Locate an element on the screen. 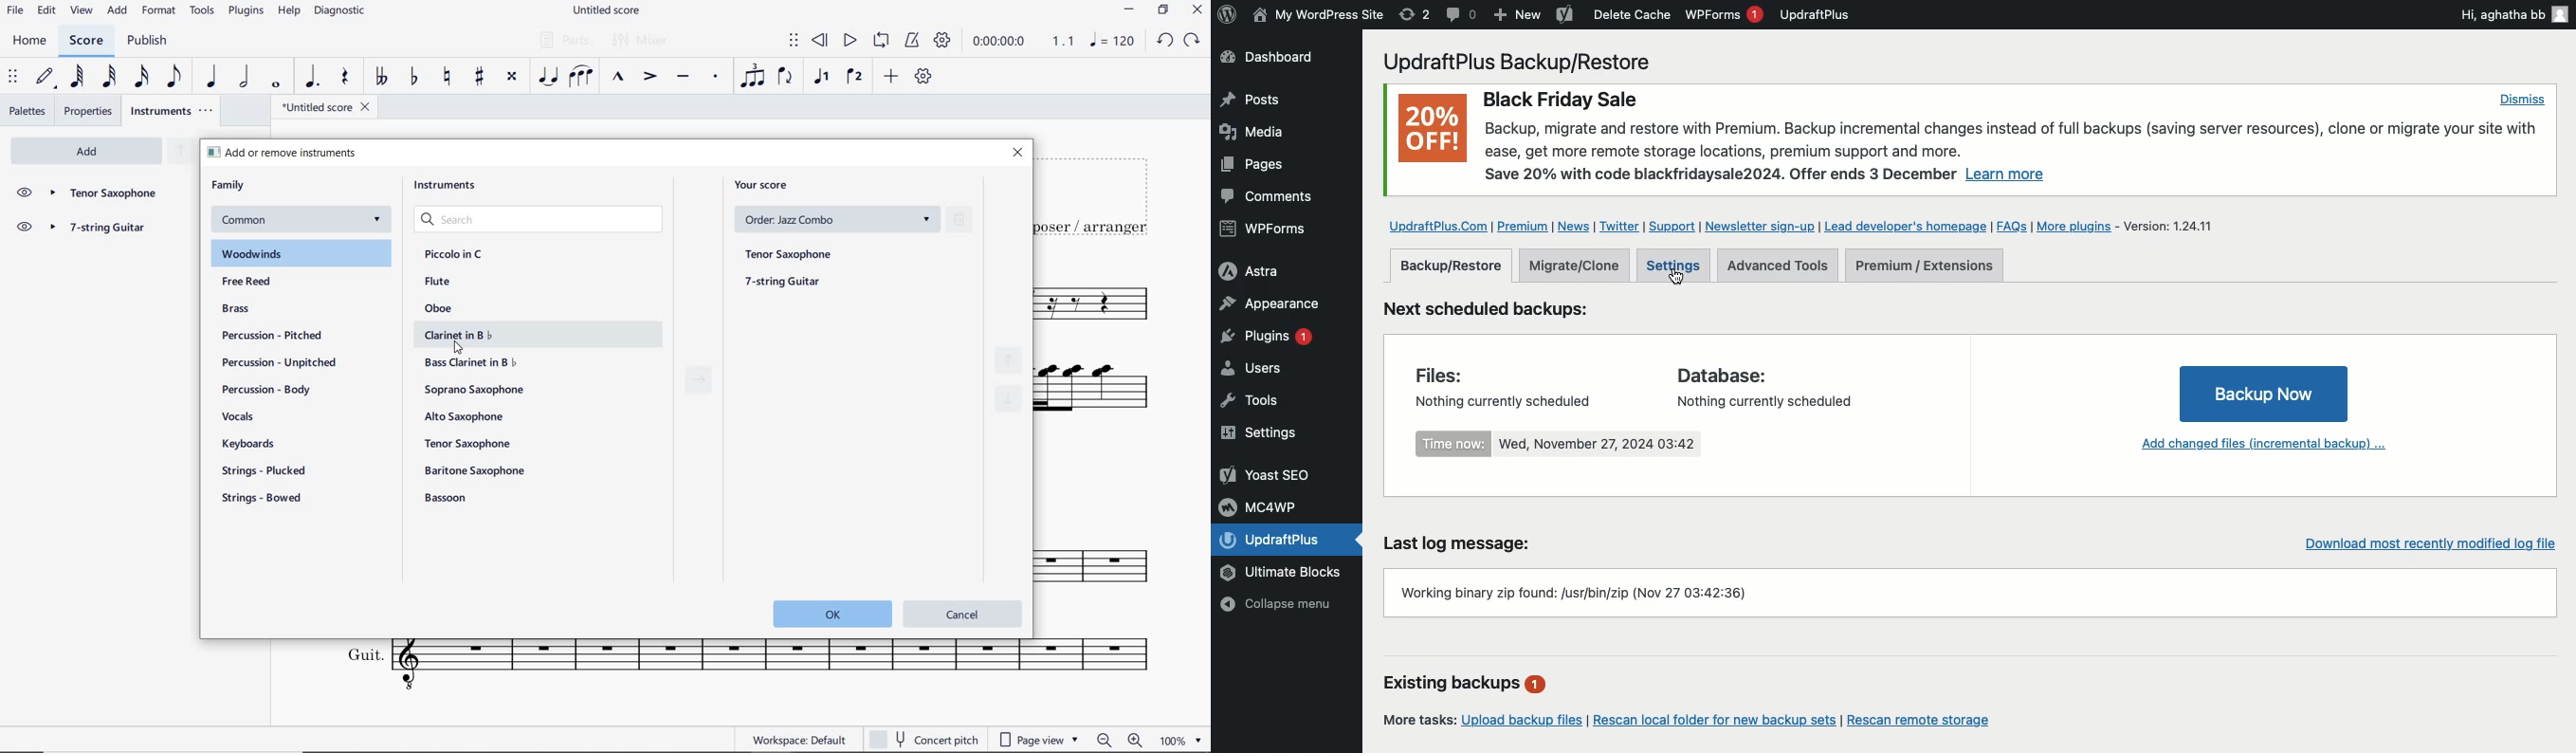 This screenshot has height=756, width=2576. piccolo in c is located at coordinates (455, 255).